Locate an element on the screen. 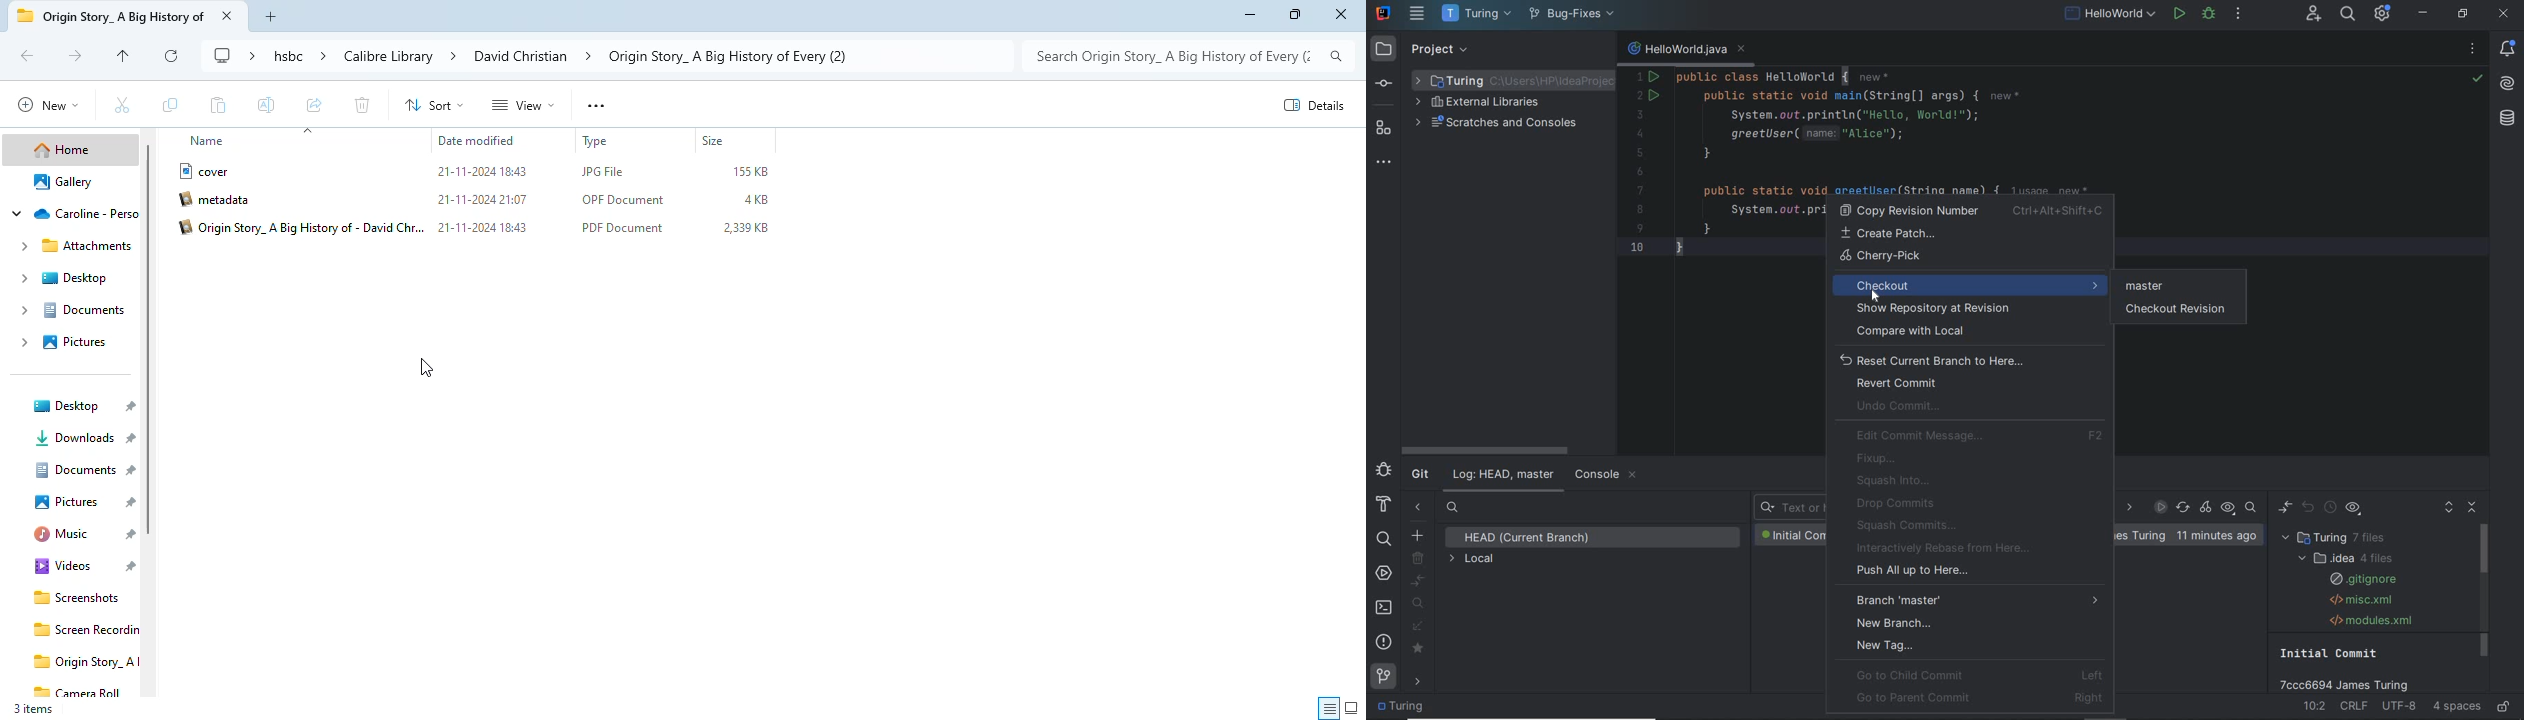 This screenshot has width=2548, height=728. cloud is located at coordinates (72, 213).